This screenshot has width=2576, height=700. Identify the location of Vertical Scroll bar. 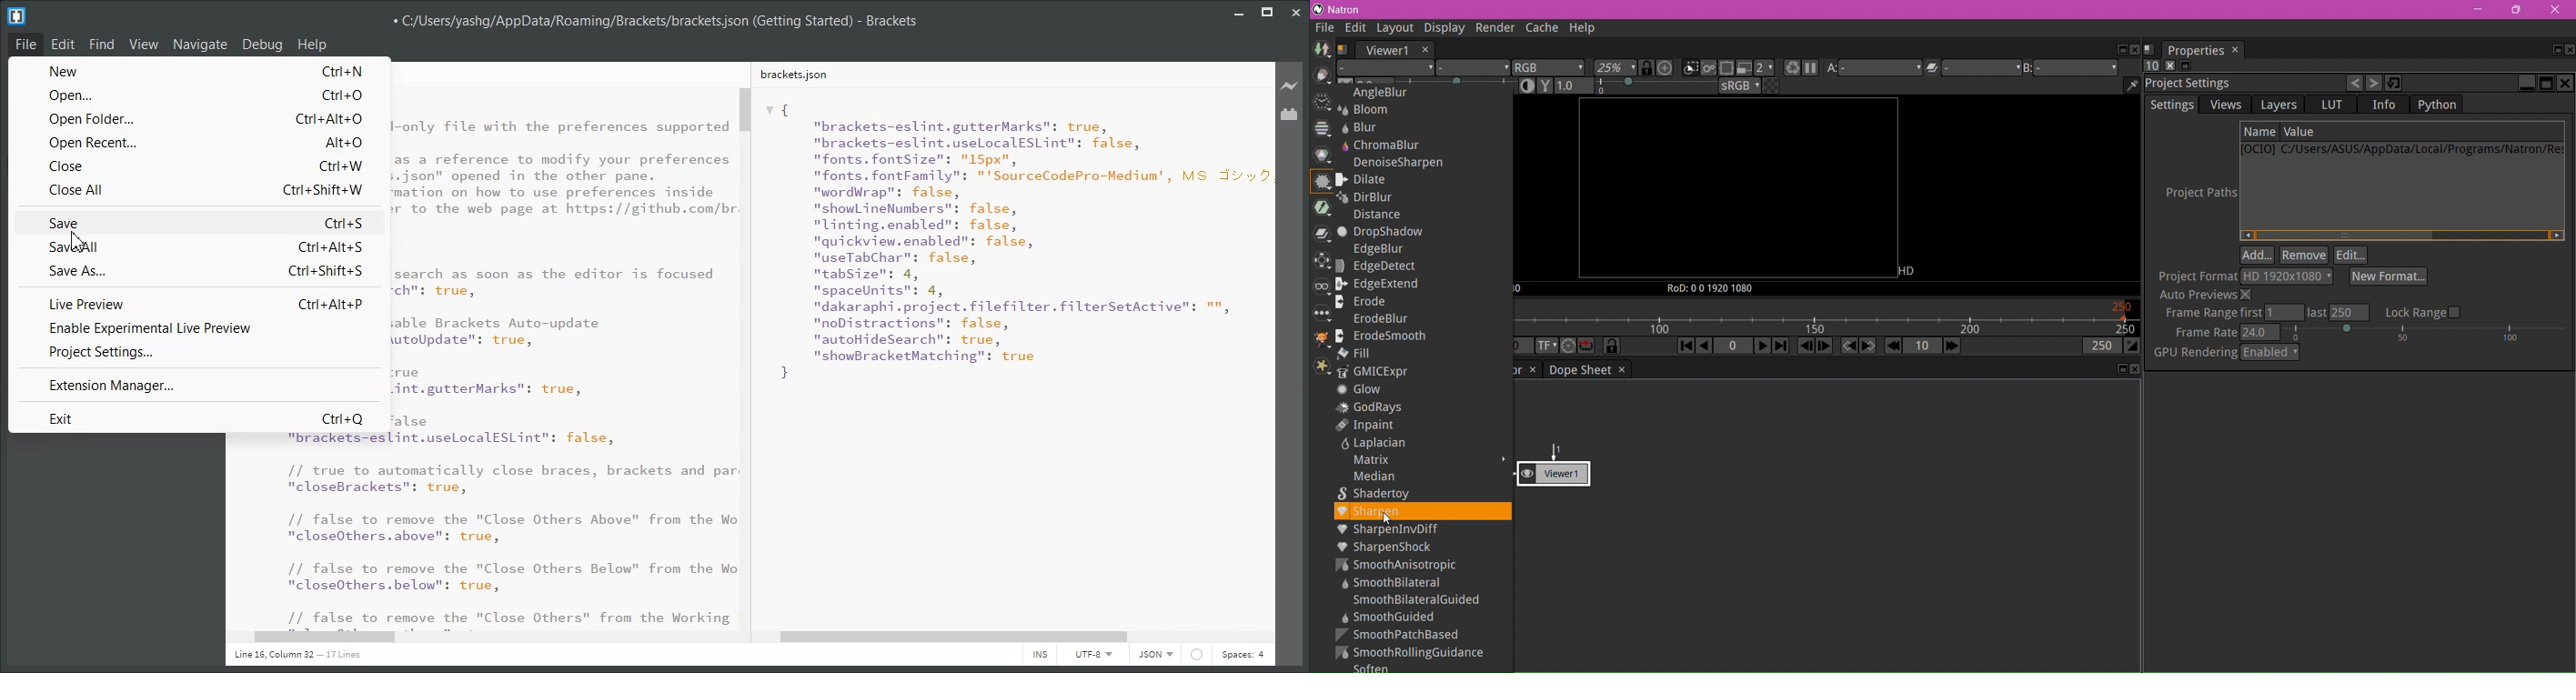
(749, 357).